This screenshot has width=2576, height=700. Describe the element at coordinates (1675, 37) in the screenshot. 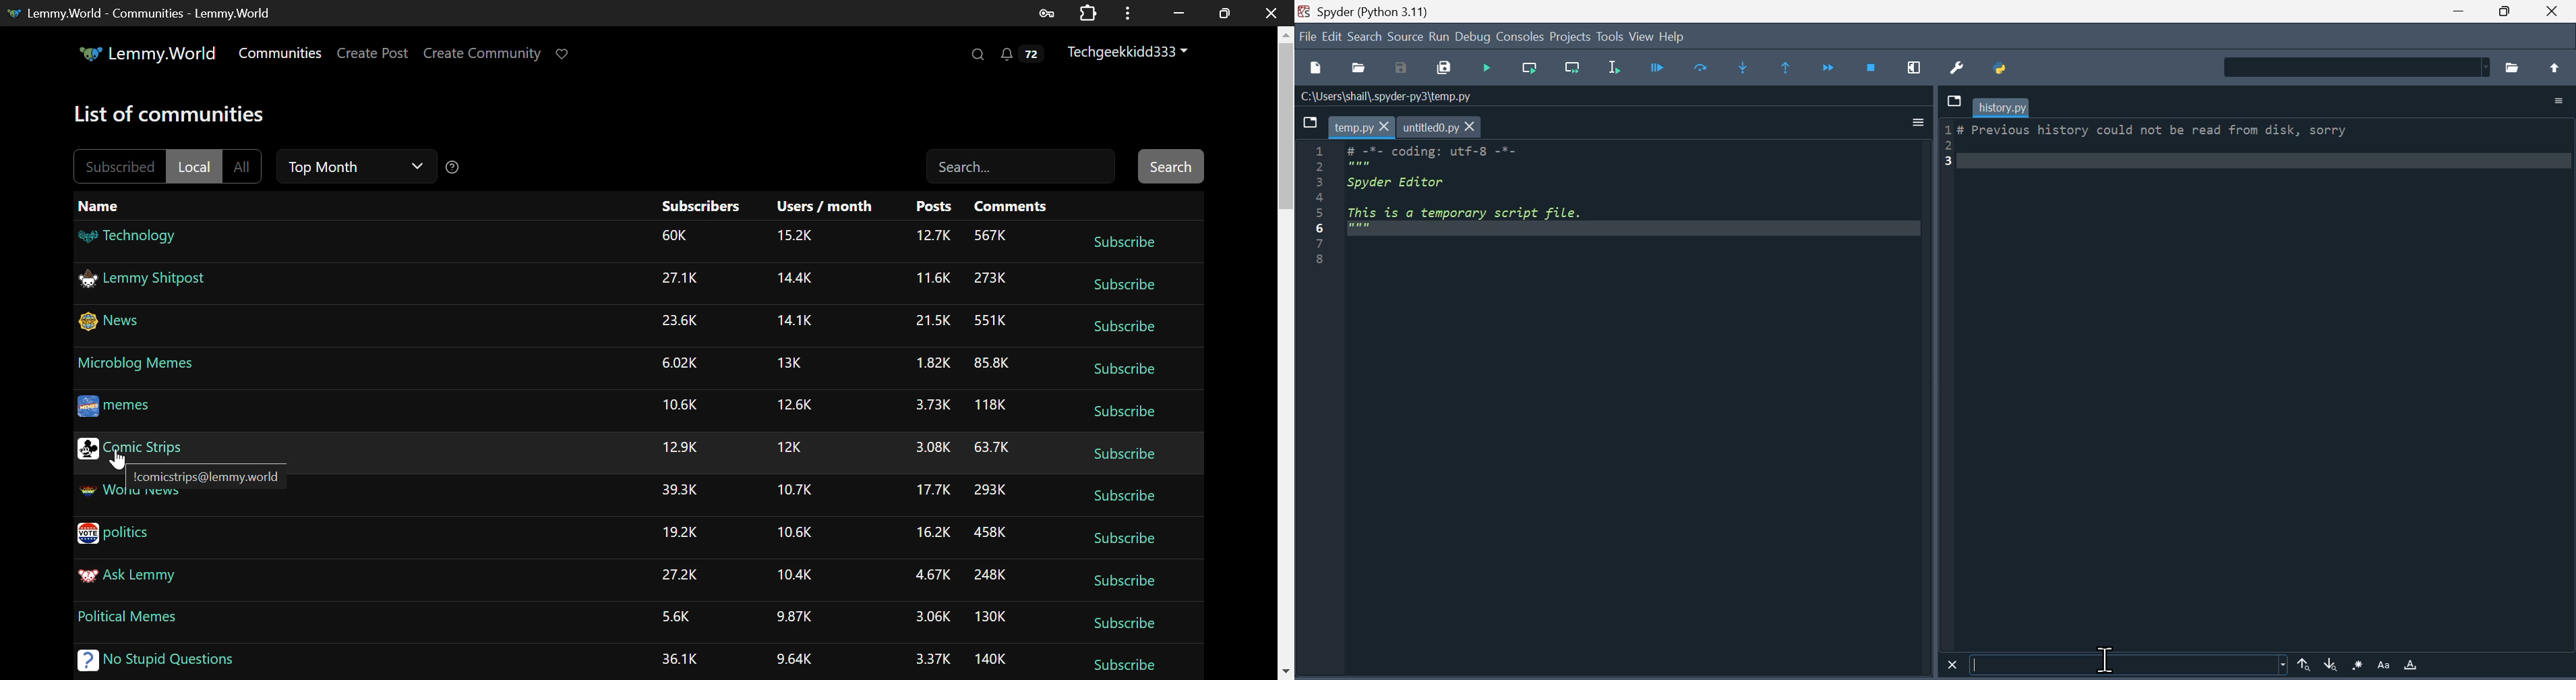

I see `Help` at that location.